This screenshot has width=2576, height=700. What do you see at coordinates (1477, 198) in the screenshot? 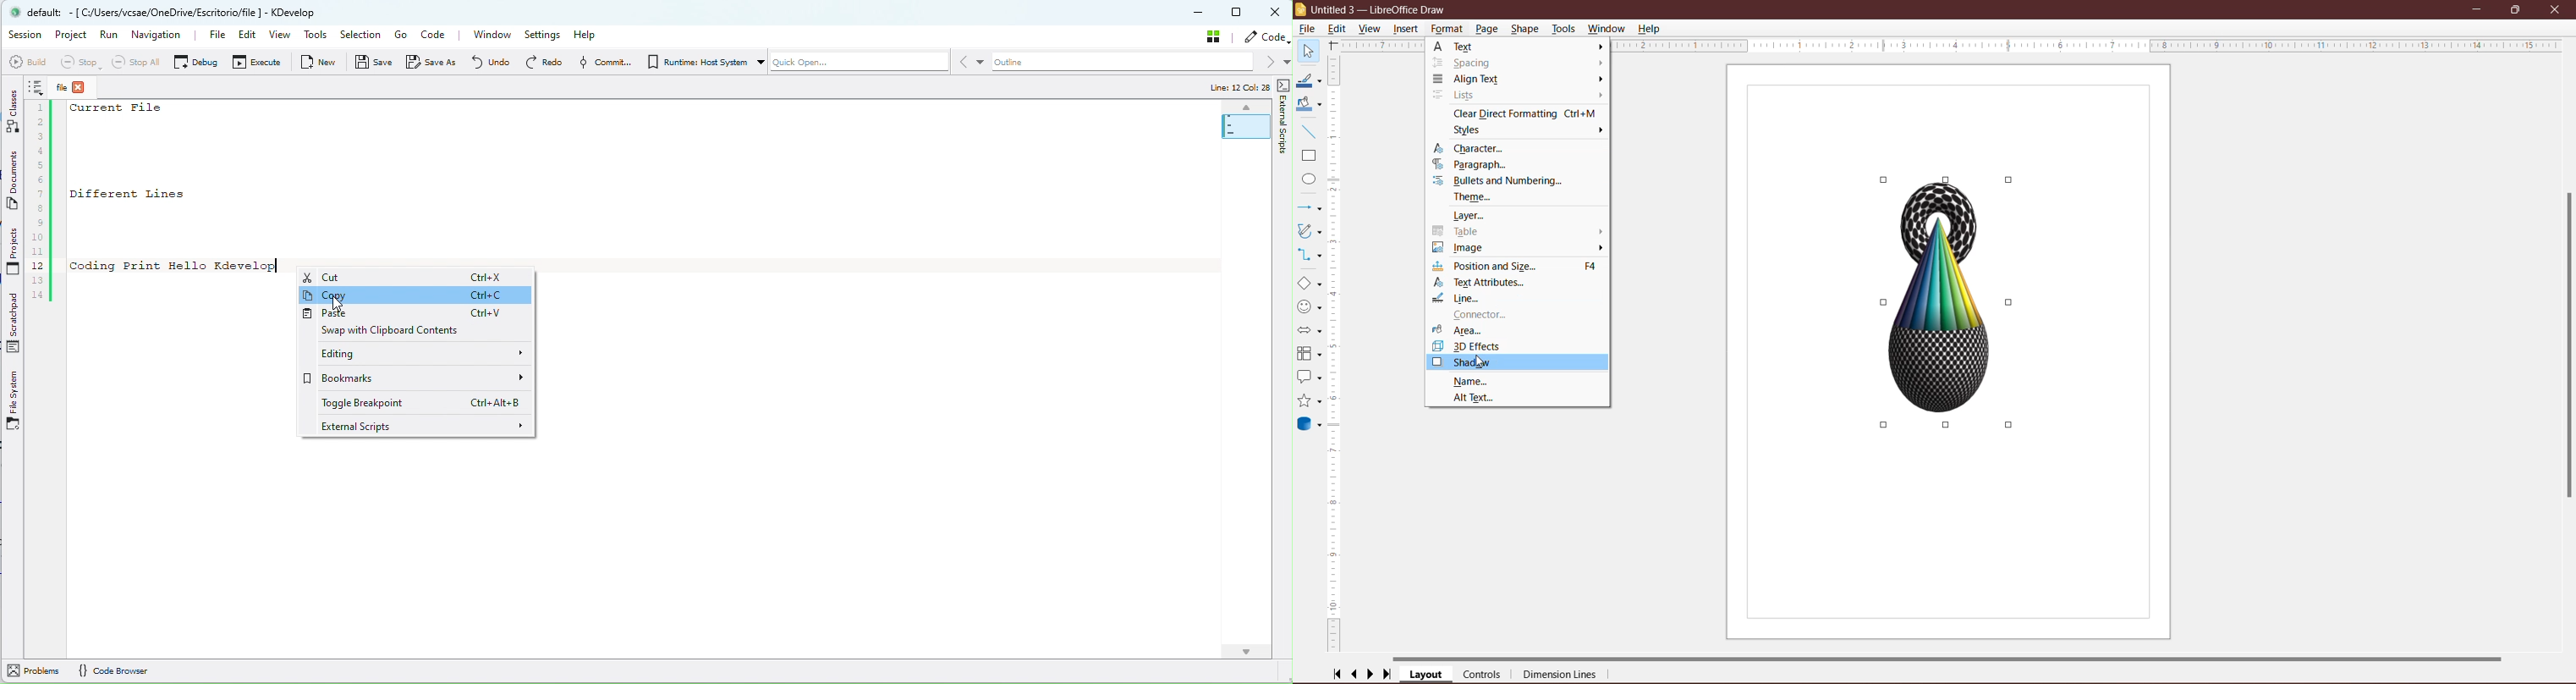
I see `Theme` at bounding box center [1477, 198].